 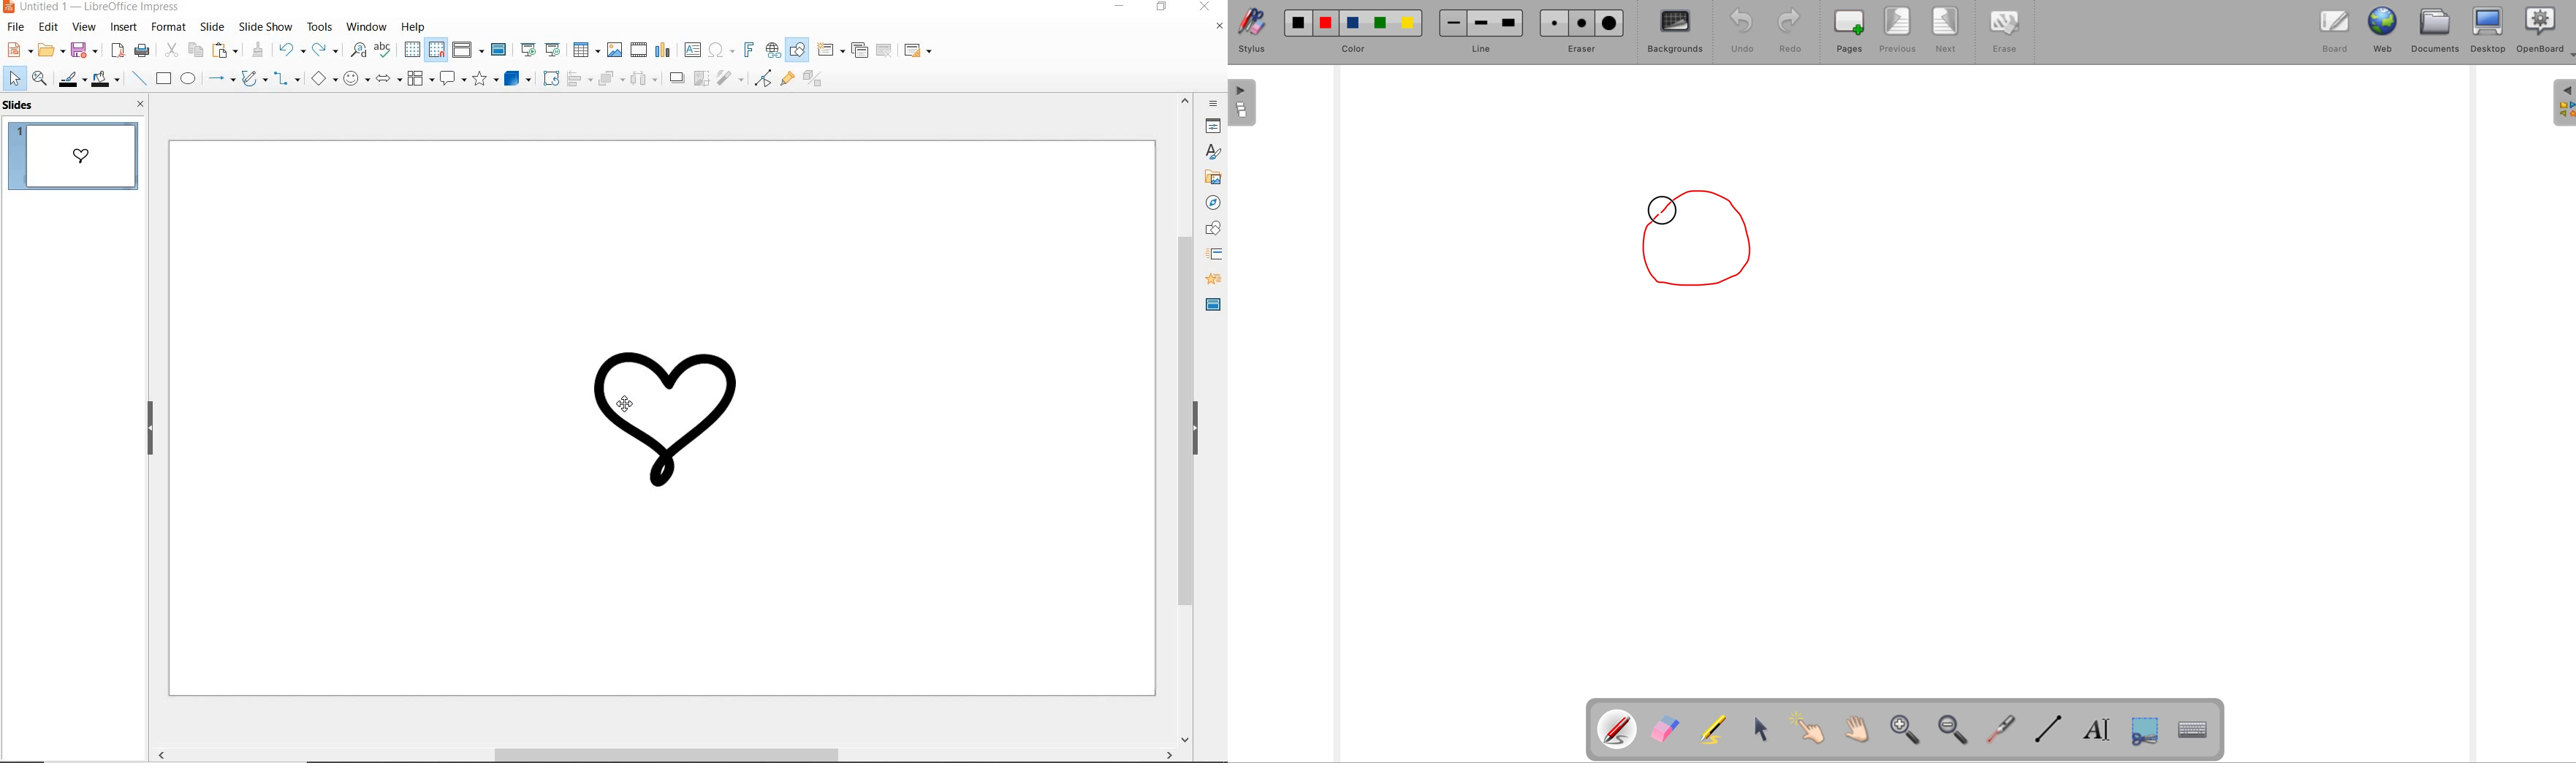 What do you see at coordinates (1214, 204) in the screenshot?
I see `NAVIGATOR` at bounding box center [1214, 204].